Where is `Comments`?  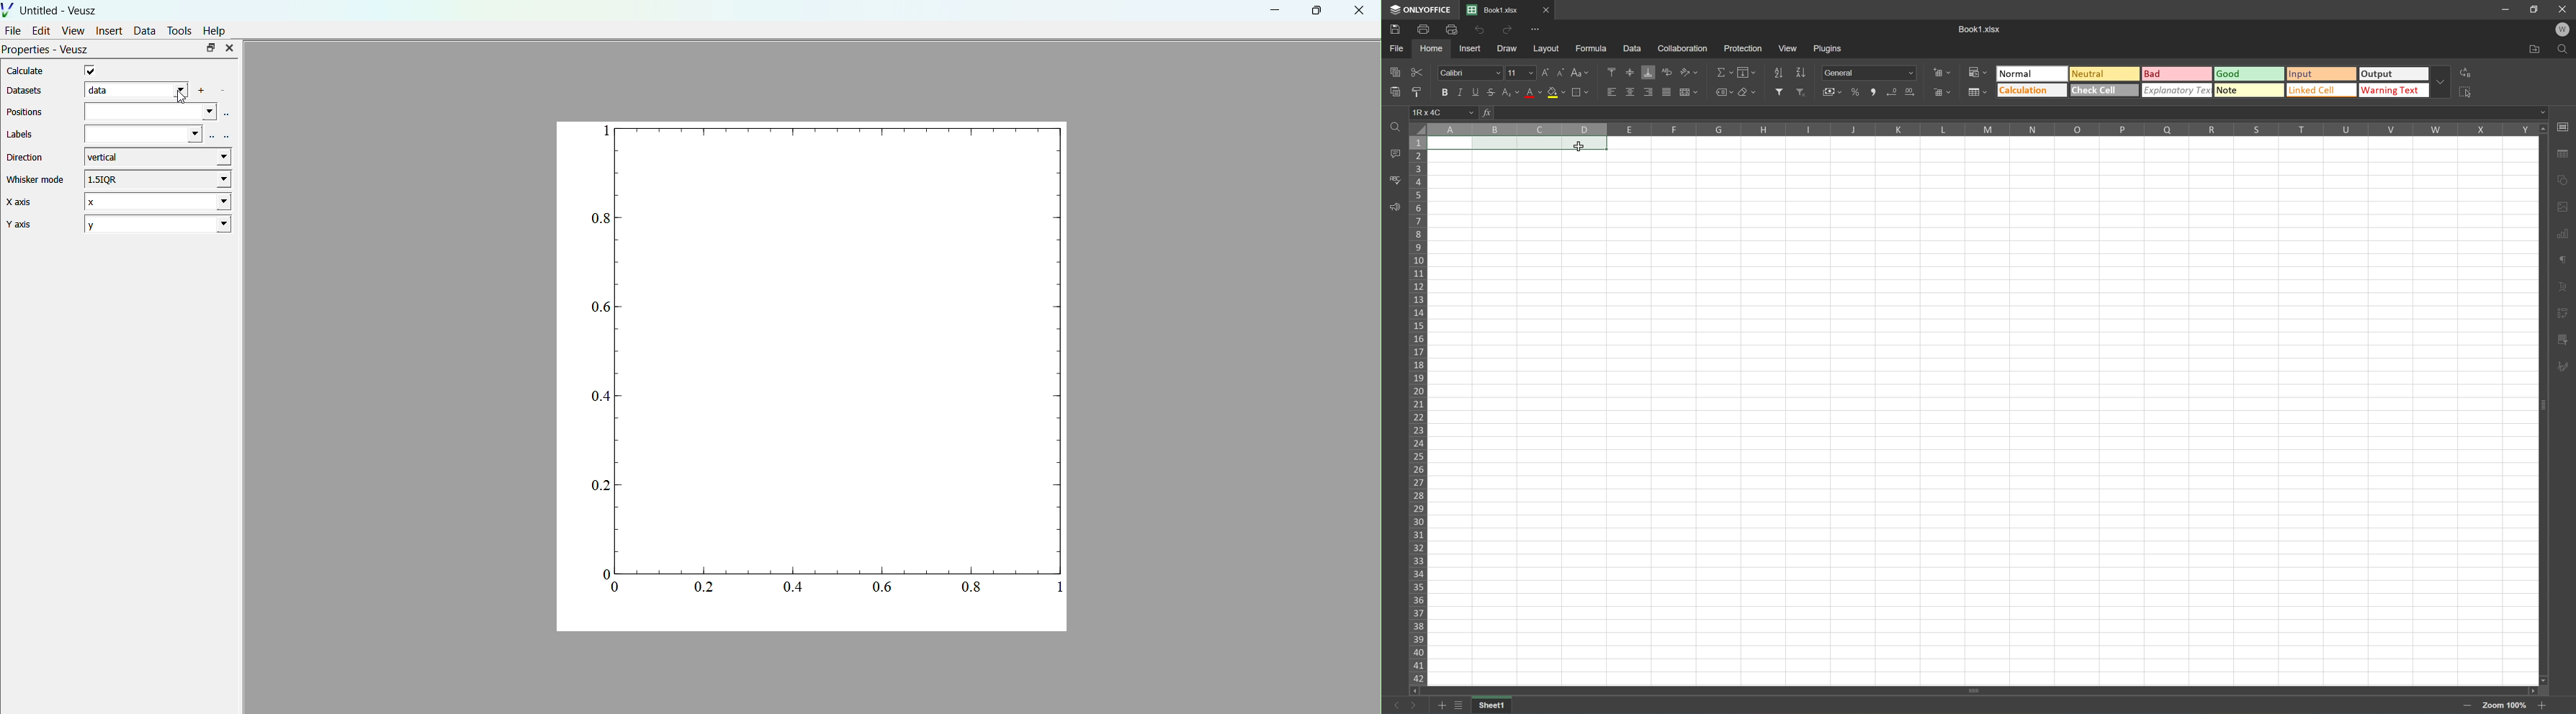
Comments is located at coordinates (1395, 153).